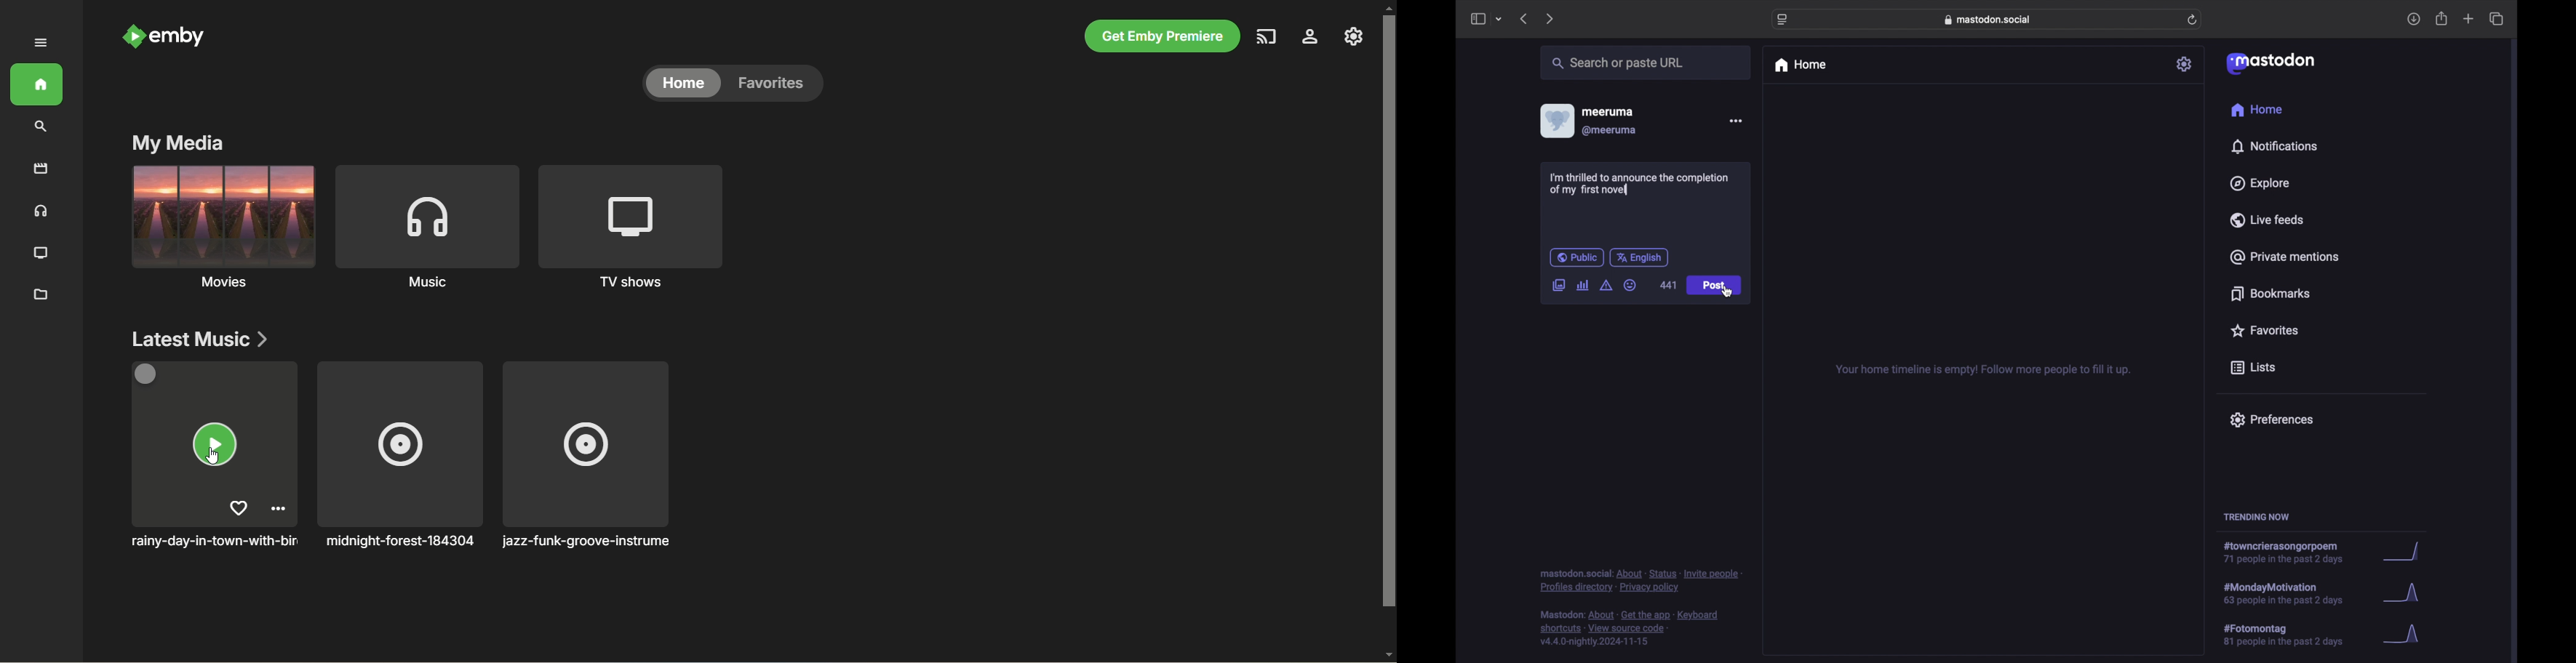 This screenshot has width=2576, height=672. What do you see at coordinates (1727, 292) in the screenshot?
I see `cursor` at bounding box center [1727, 292].